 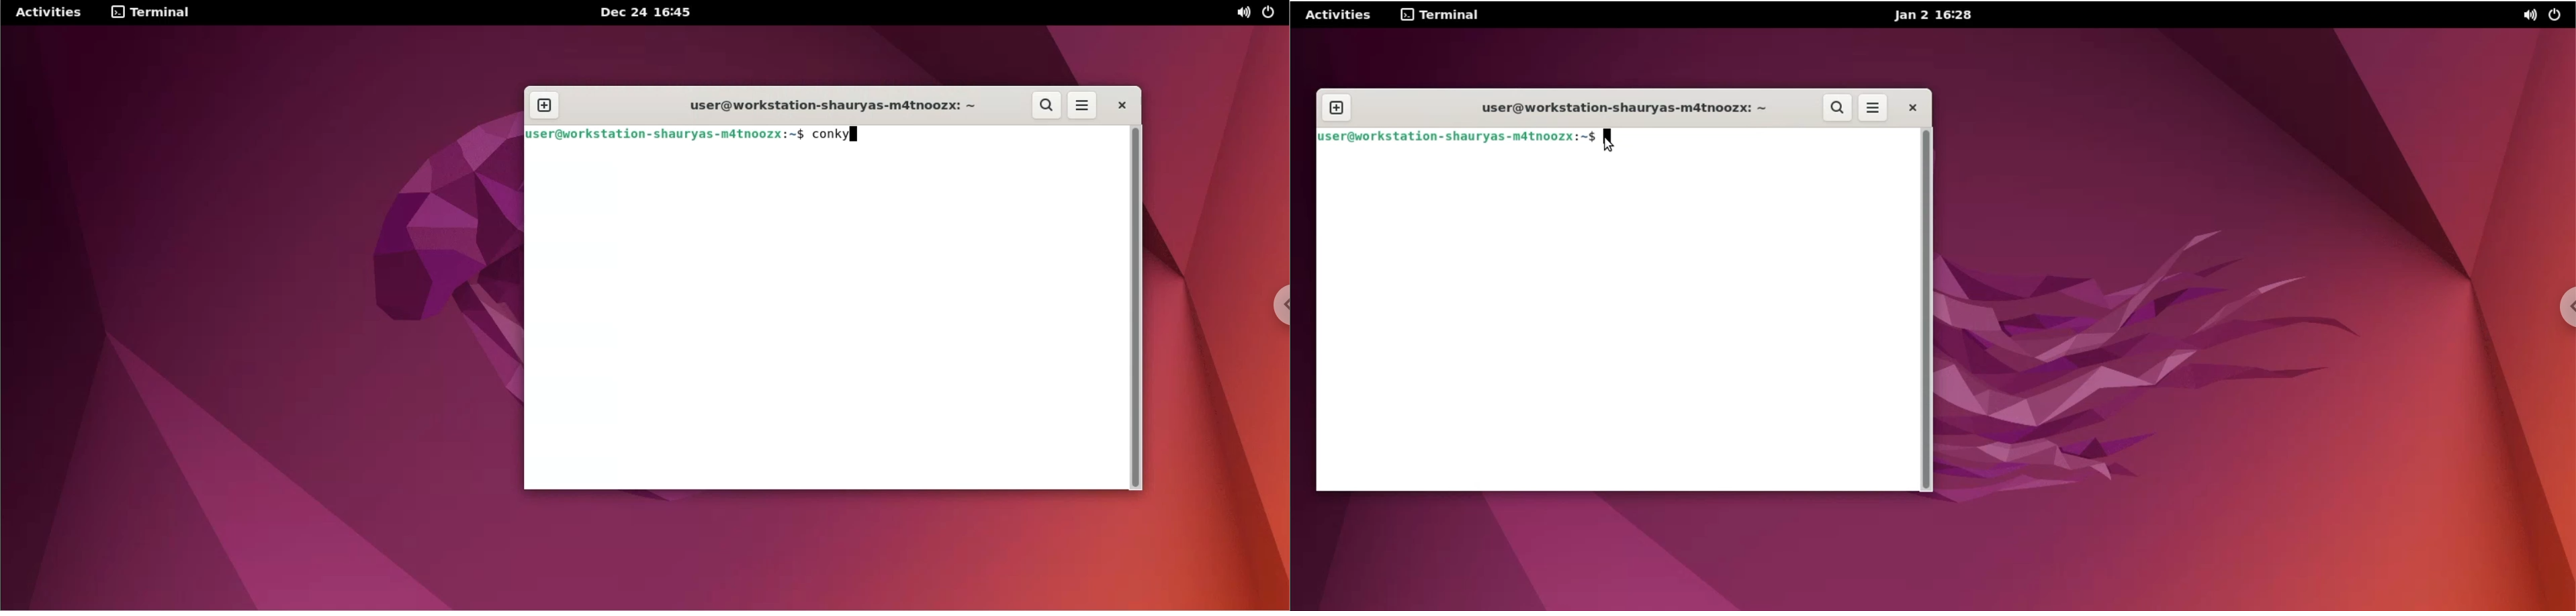 What do you see at coordinates (1937, 17) in the screenshot?
I see `Jan 2 16:28` at bounding box center [1937, 17].